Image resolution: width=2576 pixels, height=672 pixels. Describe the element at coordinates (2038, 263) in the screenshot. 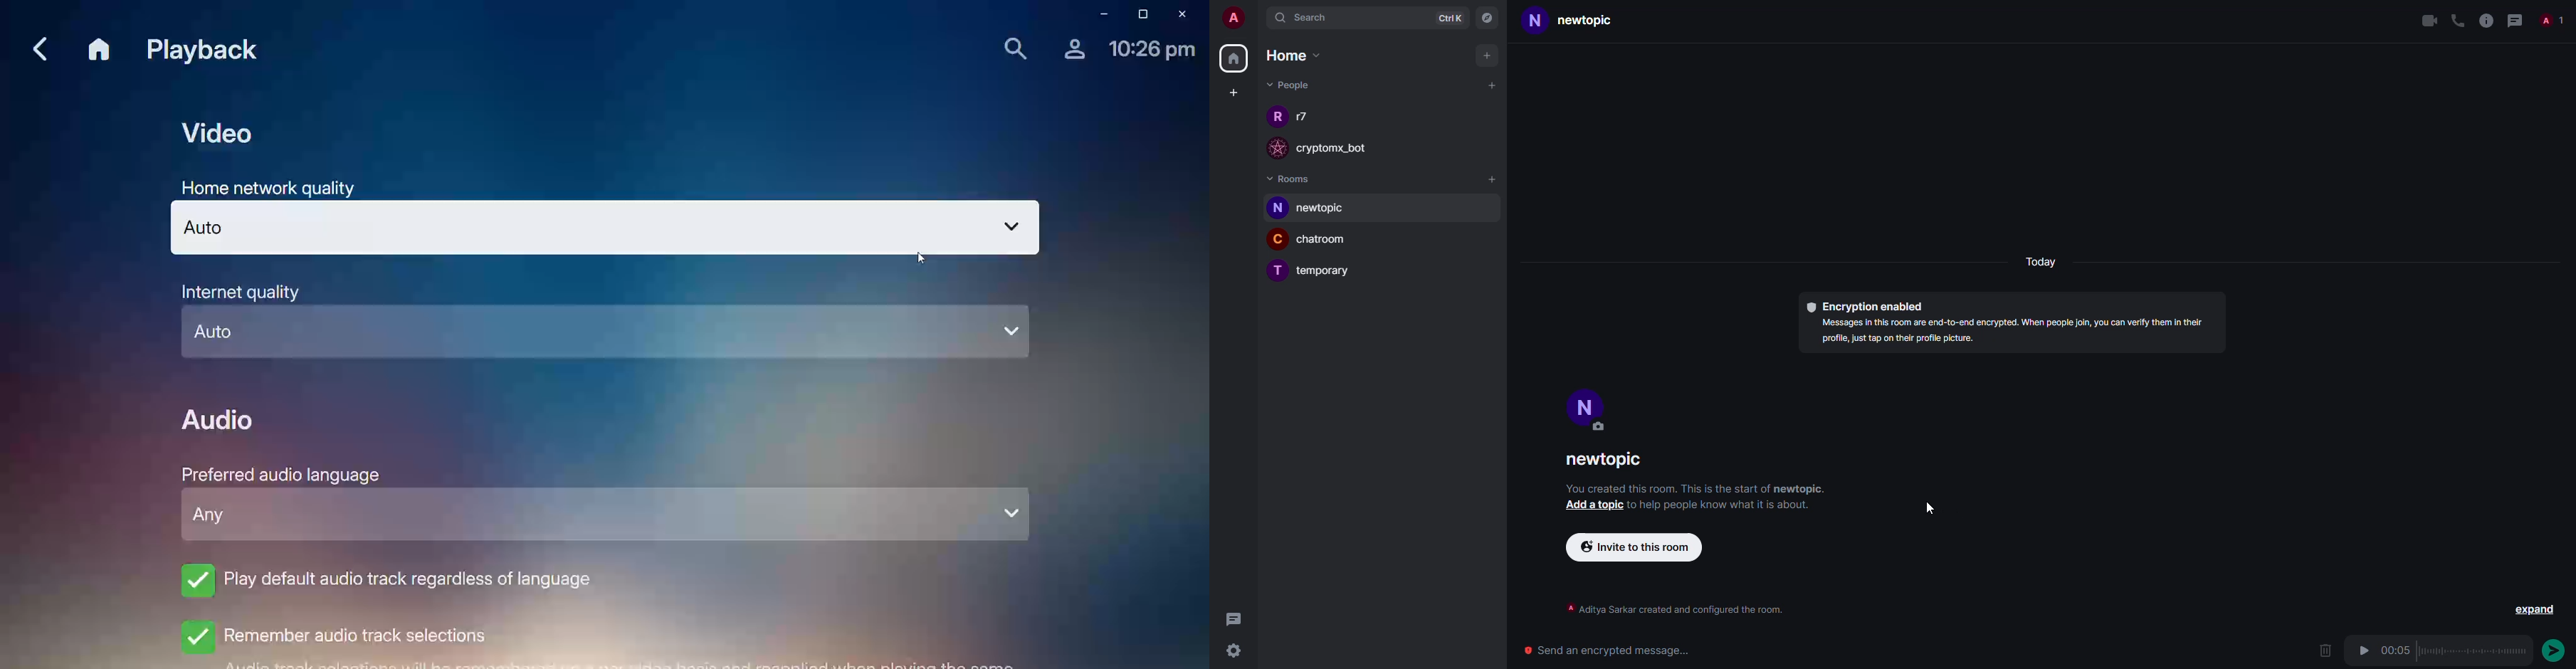

I see `day` at that location.